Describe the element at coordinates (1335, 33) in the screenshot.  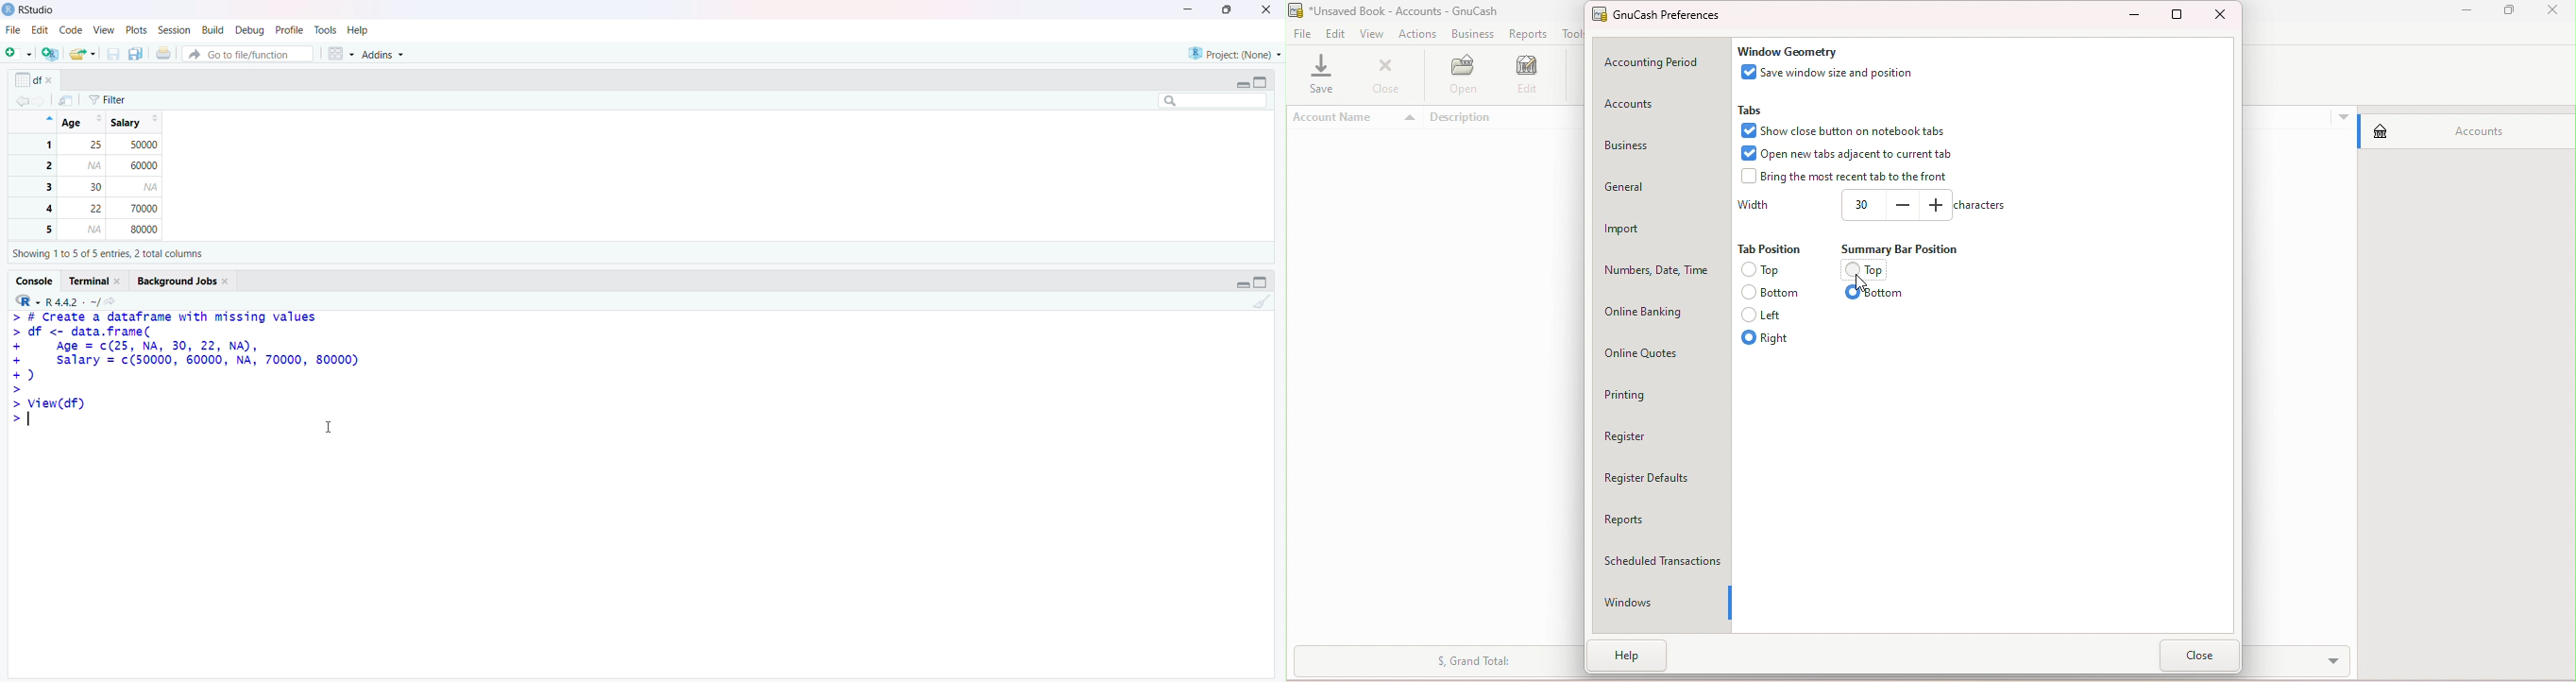
I see `Edit` at that location.